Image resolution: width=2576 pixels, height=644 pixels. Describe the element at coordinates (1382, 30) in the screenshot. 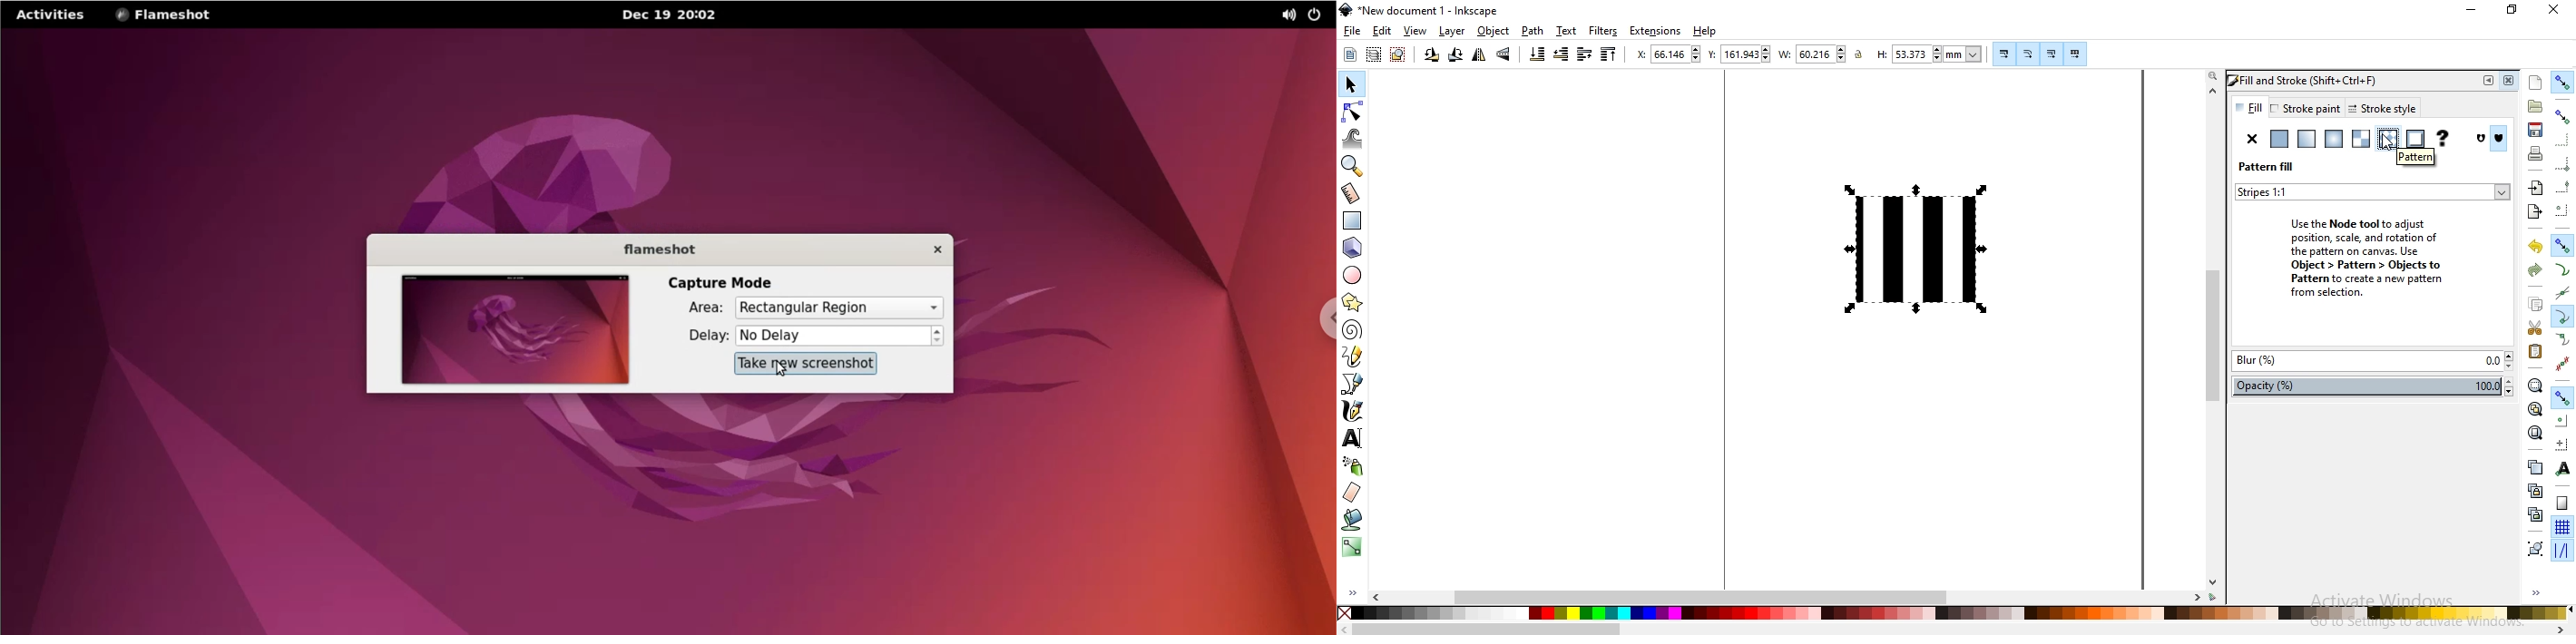

I see `edit` at that location.